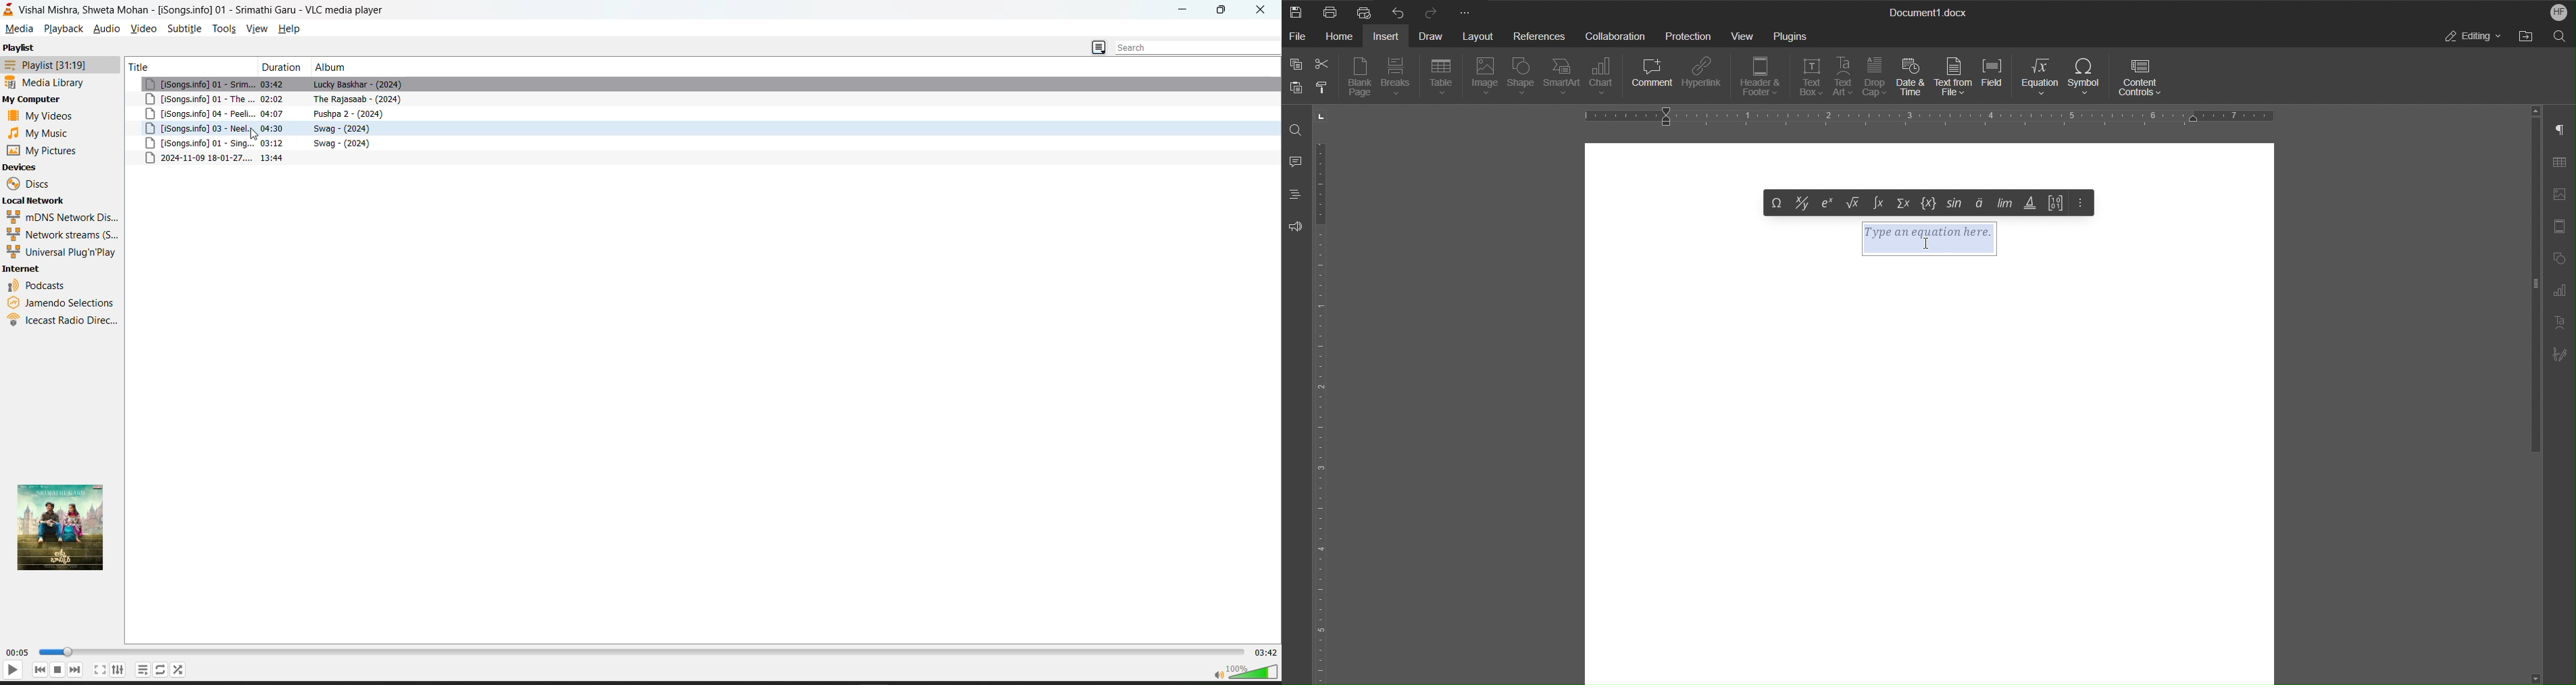 The image size is (2576, 700). Describe the element at coordinates (1650, 78) in the screenshot. I see `Comment` at that location.